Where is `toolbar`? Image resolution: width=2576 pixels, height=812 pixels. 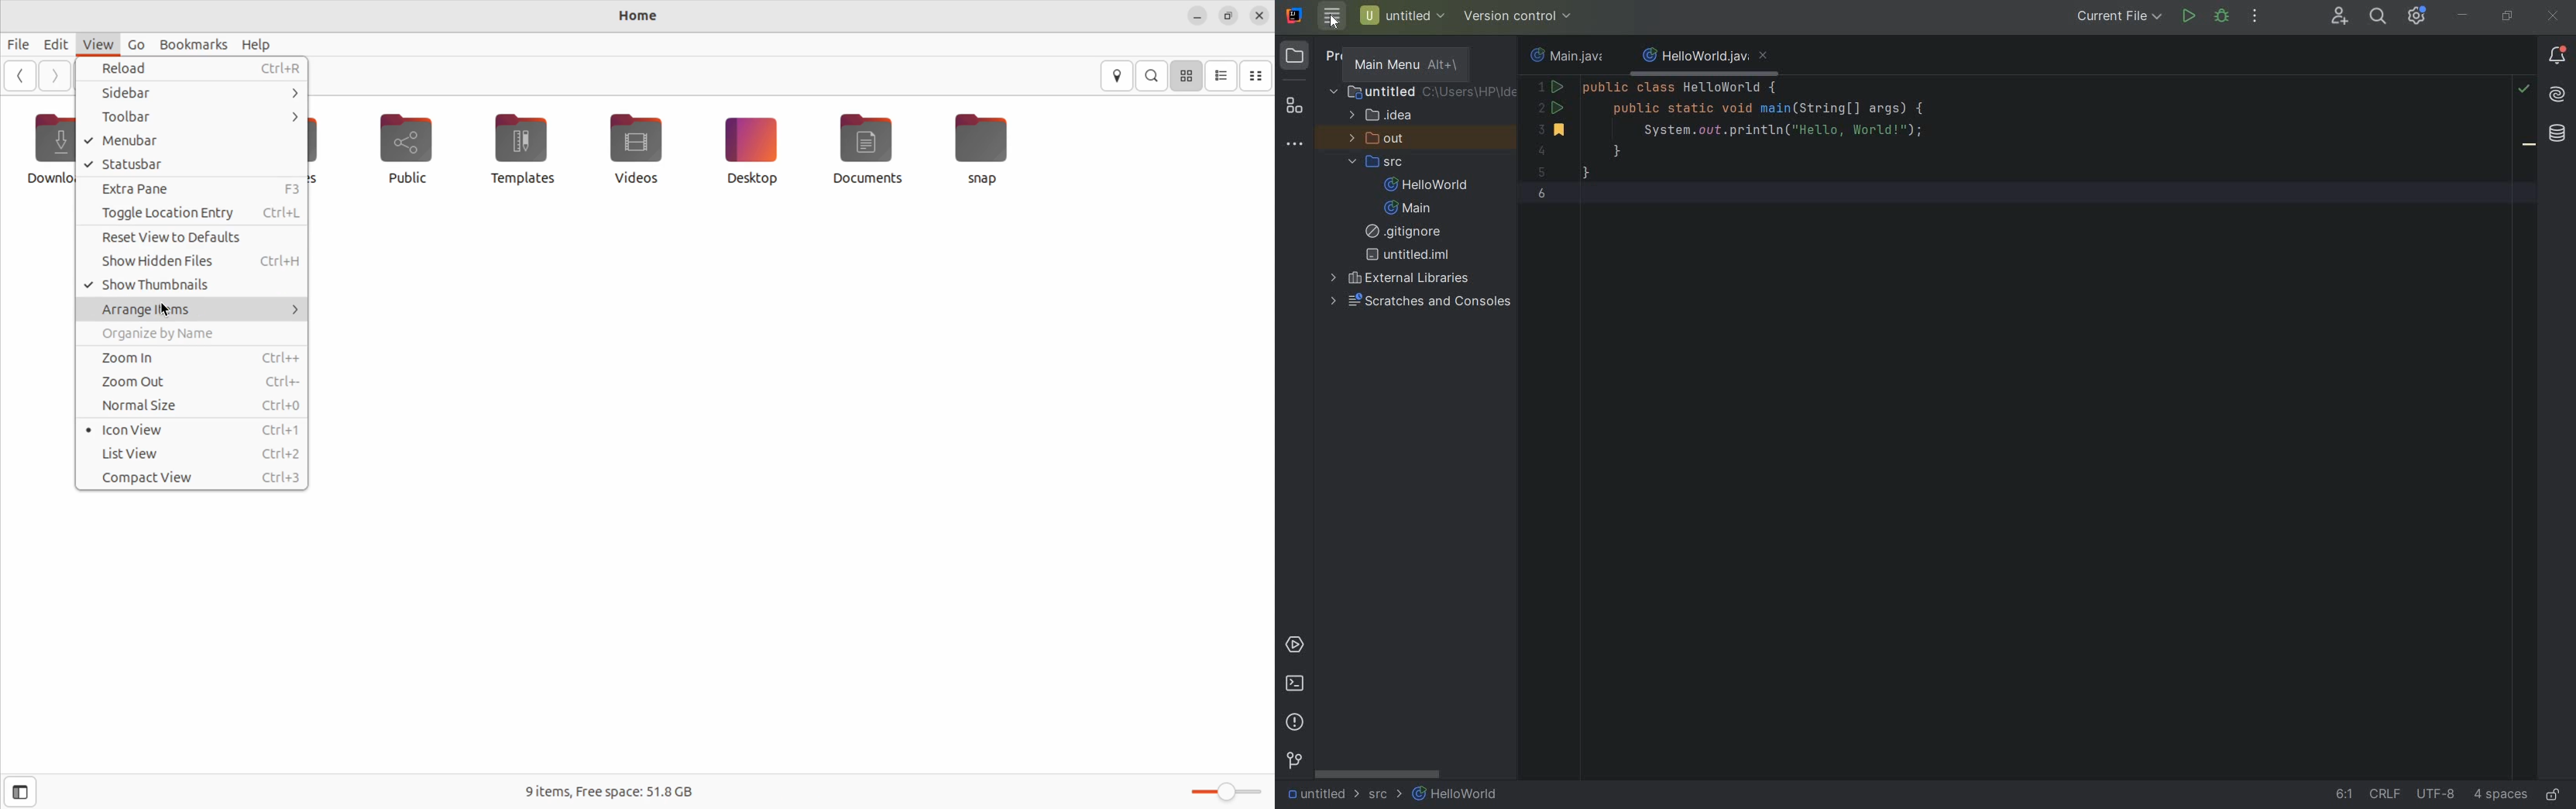 toolbar is located at coordinates (189, 118).